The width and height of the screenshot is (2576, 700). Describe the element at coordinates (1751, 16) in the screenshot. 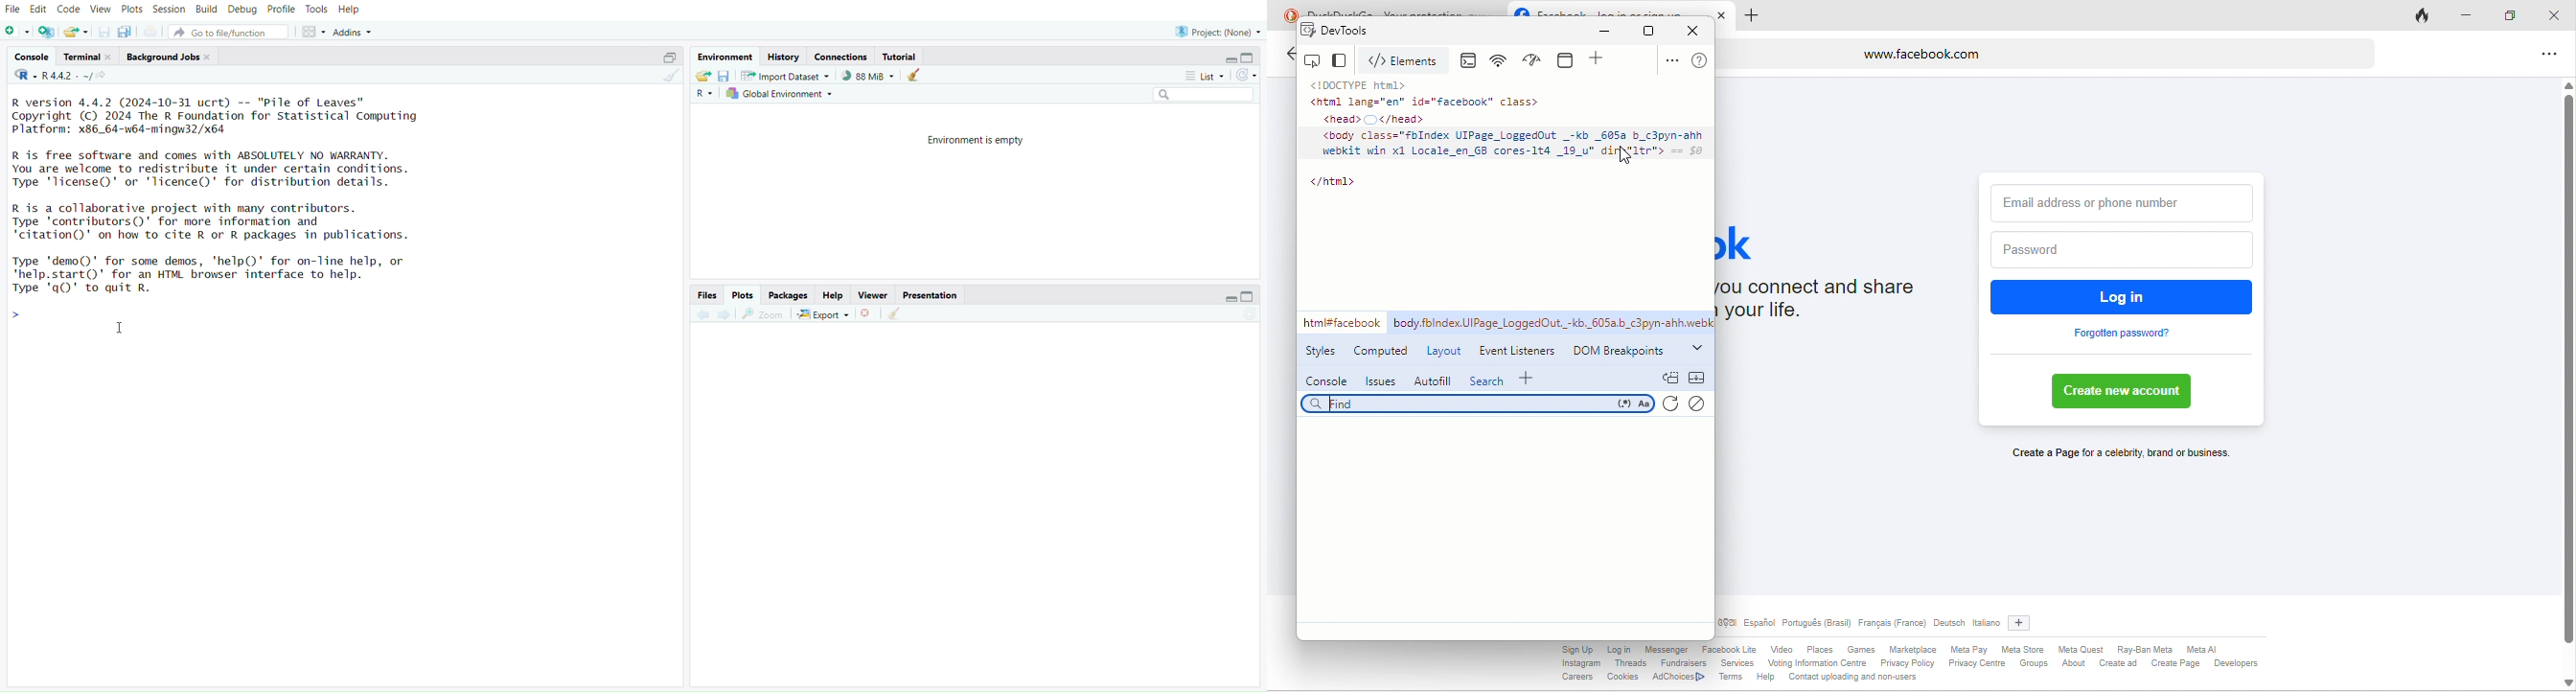

I see `add tab` at that location.